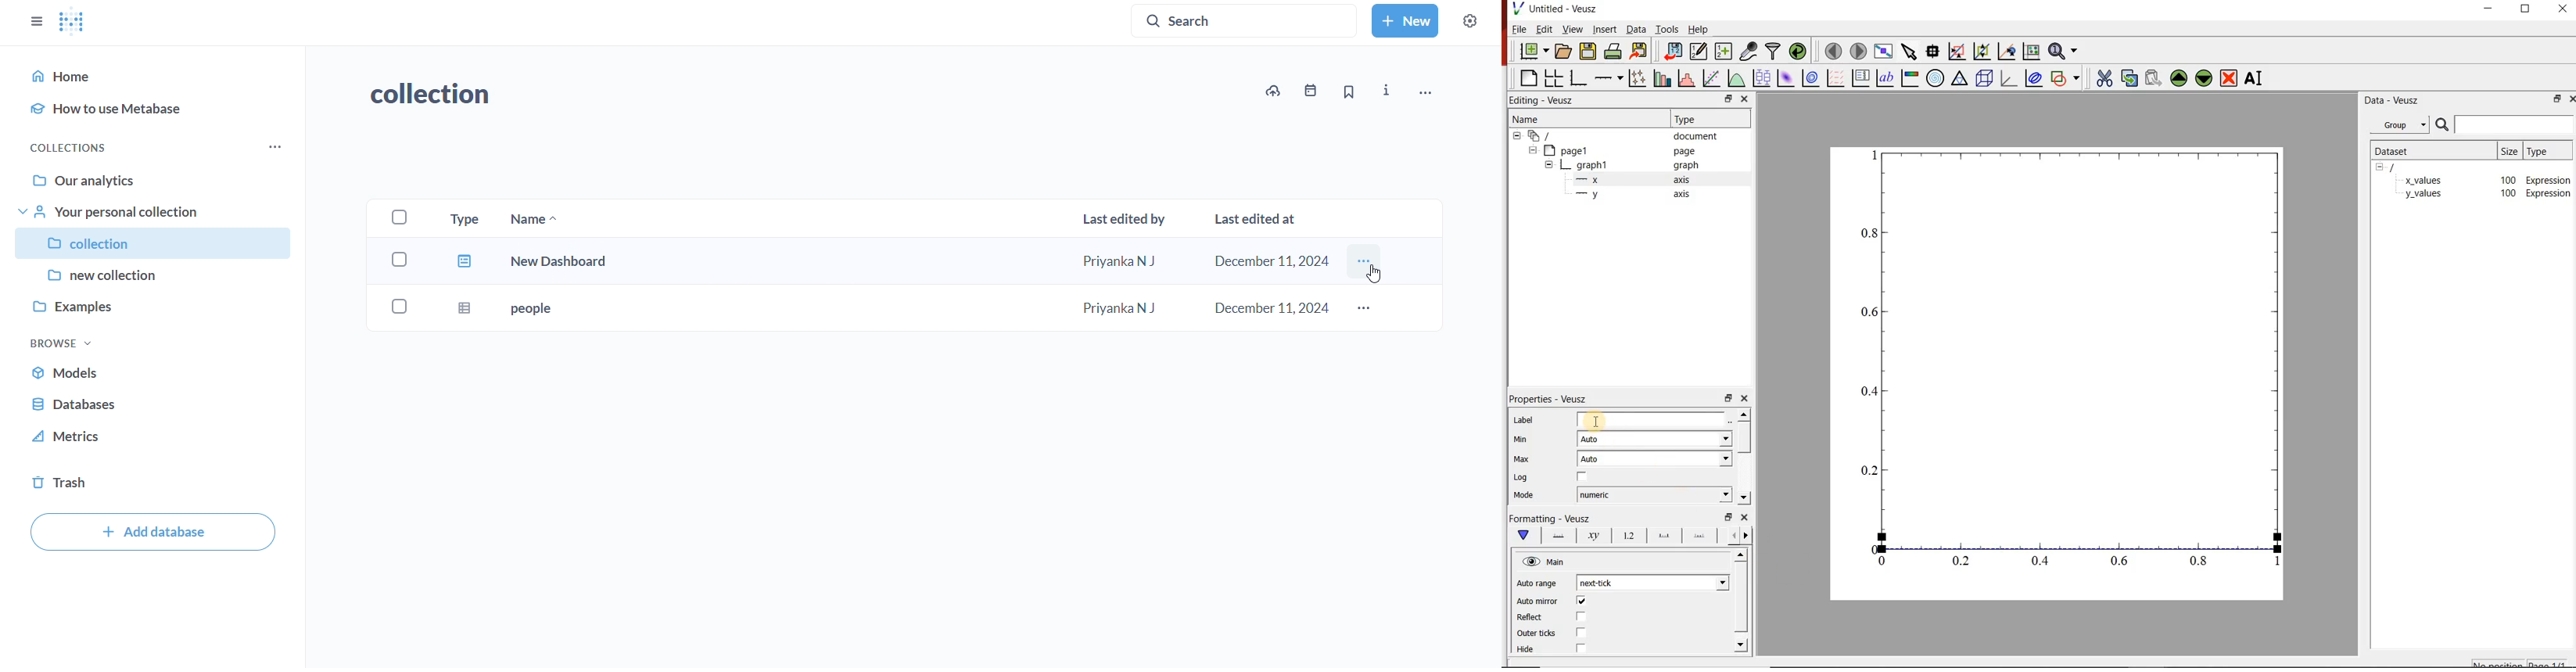  What do you see at coordinates (2423, 195) in the screenshot?
I see `y_values` at bounding box center [2423, 195].